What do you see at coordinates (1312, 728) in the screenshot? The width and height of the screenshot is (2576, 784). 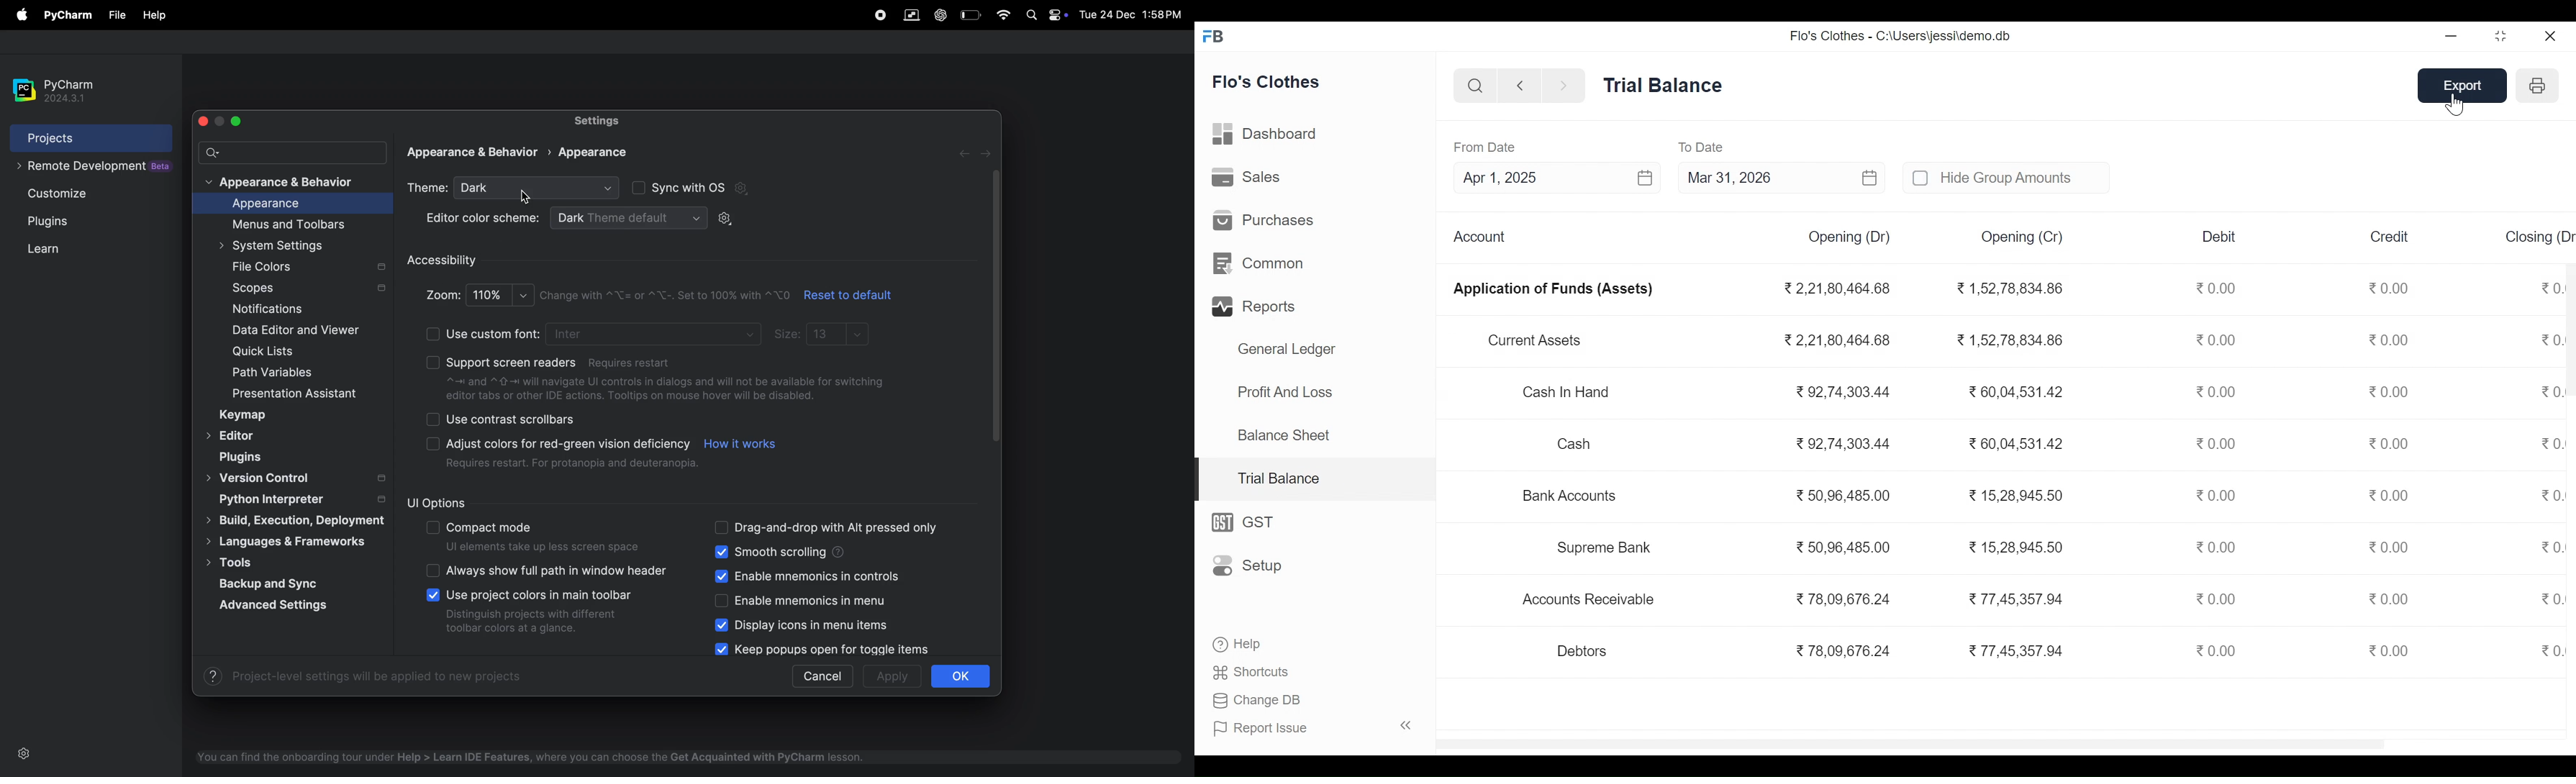 I see `Report Issue` at bounding box center [1312, 728].